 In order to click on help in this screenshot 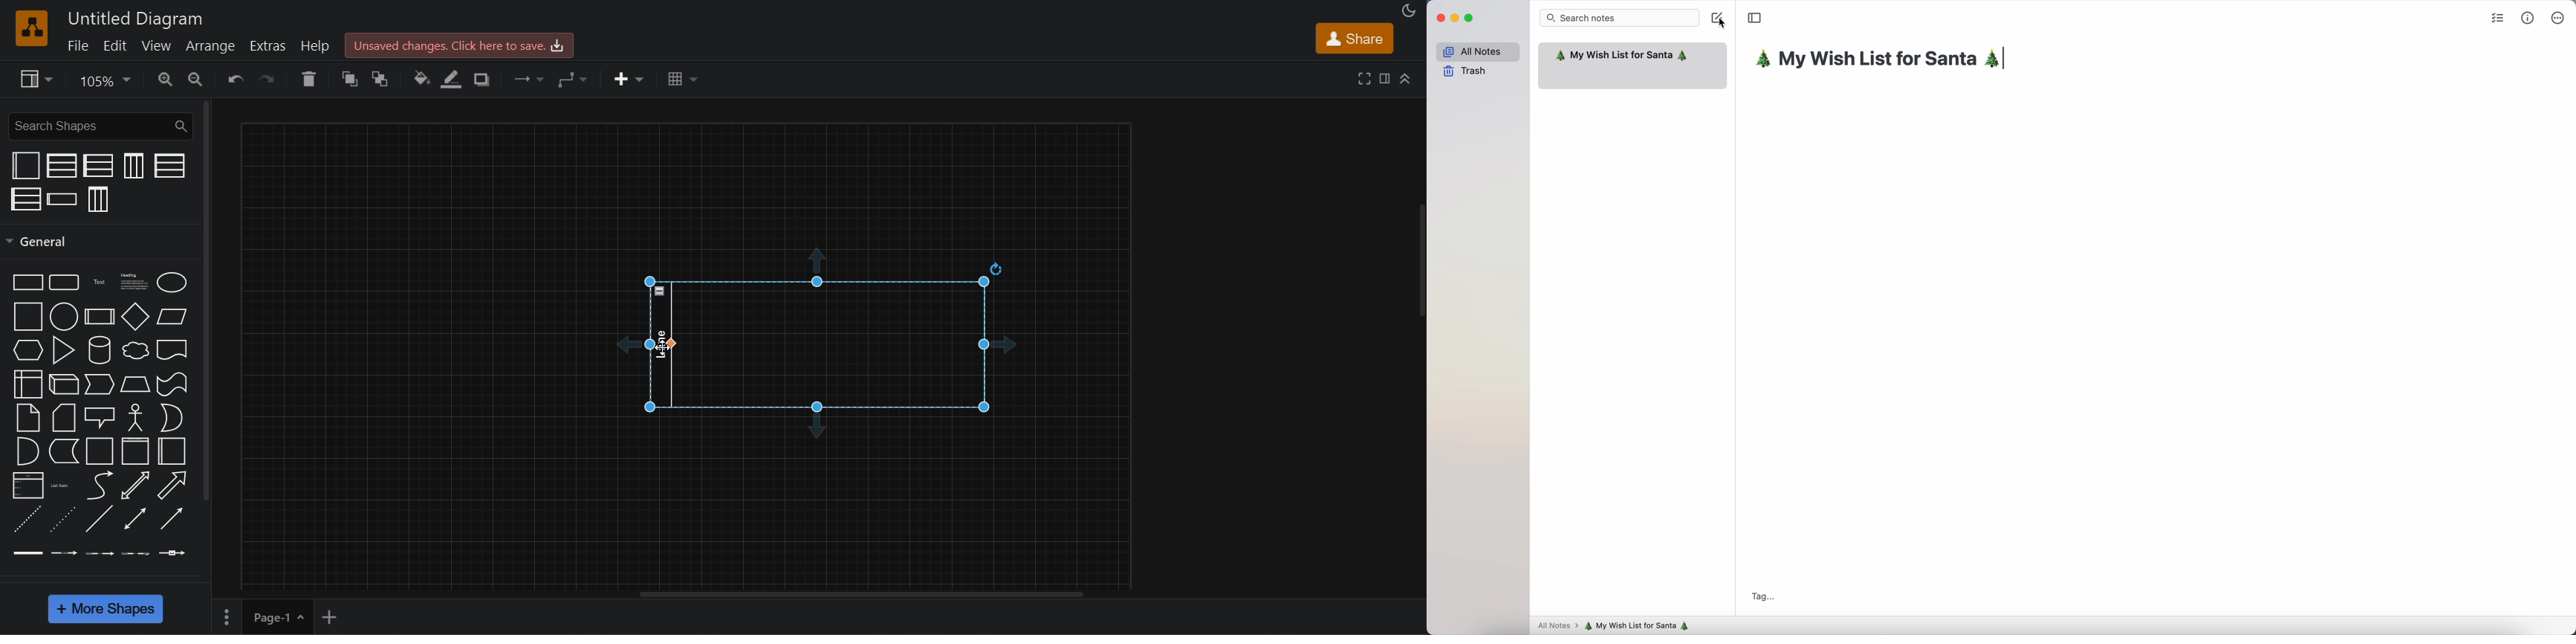, I will do `click(319, 48)`.